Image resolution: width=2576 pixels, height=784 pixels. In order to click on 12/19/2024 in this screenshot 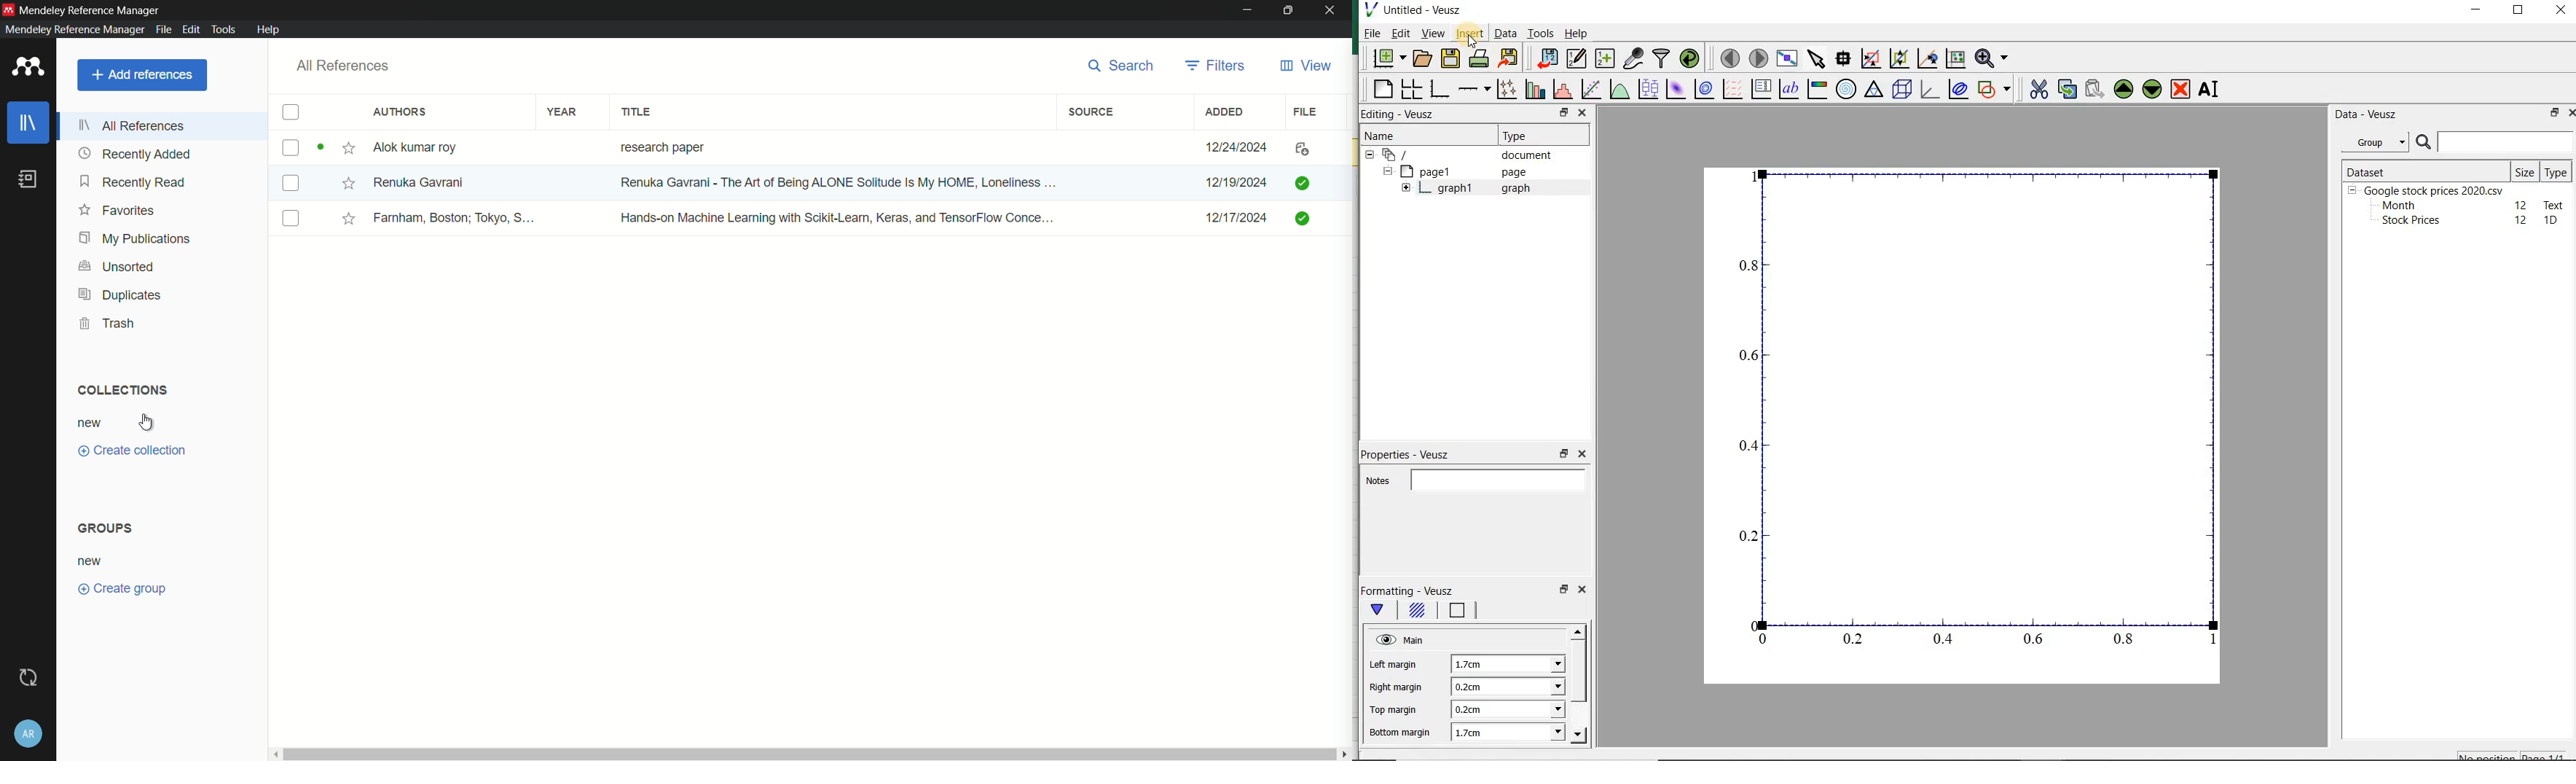, I will do `click(1233, 182)`.